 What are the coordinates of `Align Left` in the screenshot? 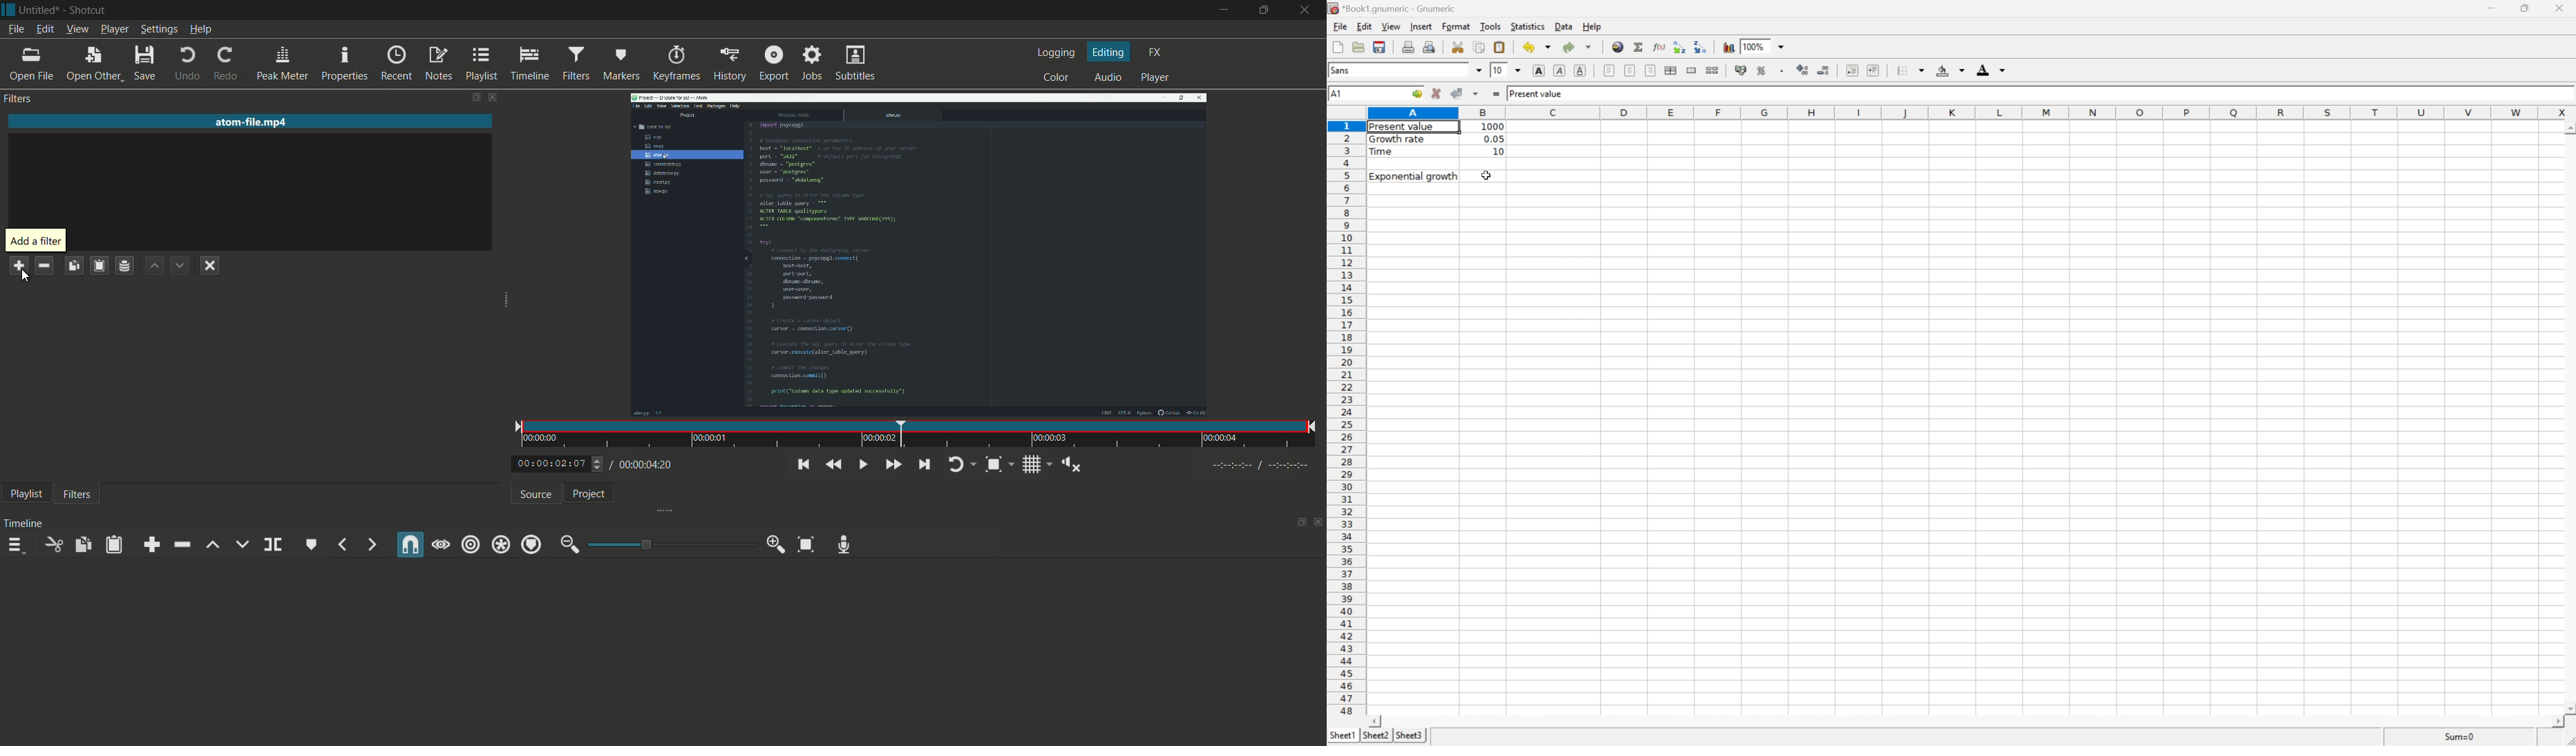 It's located at (1609, 69).